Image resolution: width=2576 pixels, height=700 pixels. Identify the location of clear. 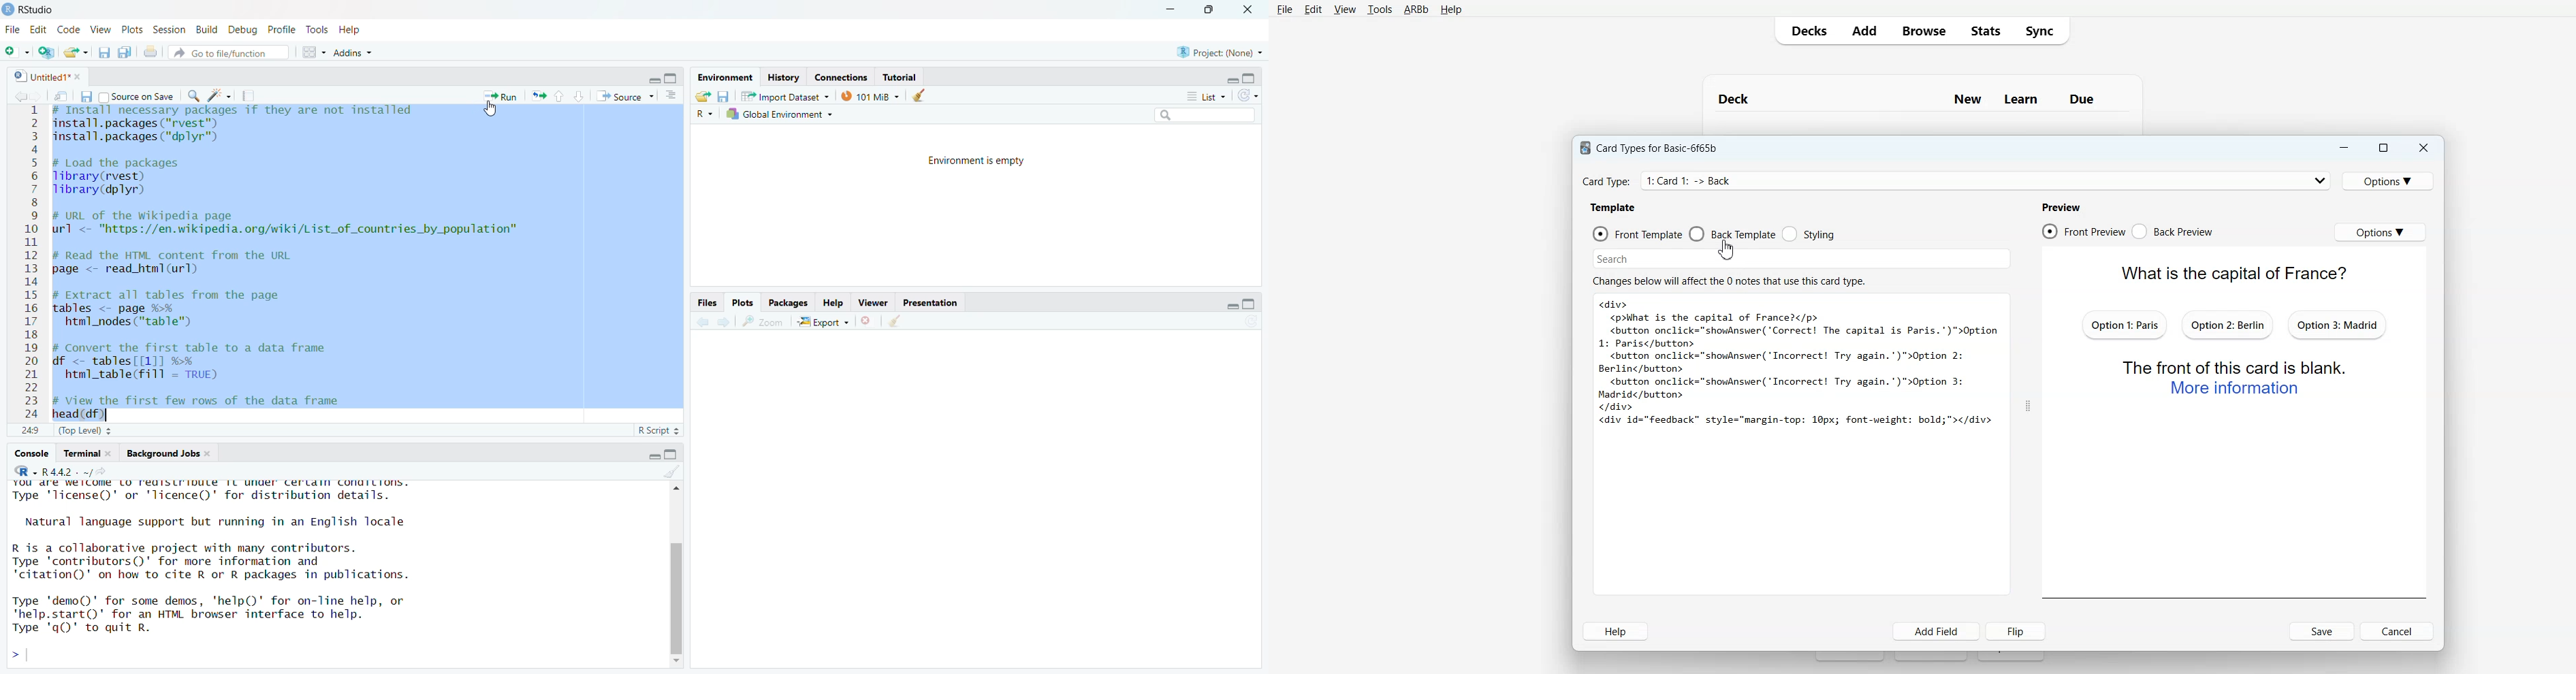
(894, 320).